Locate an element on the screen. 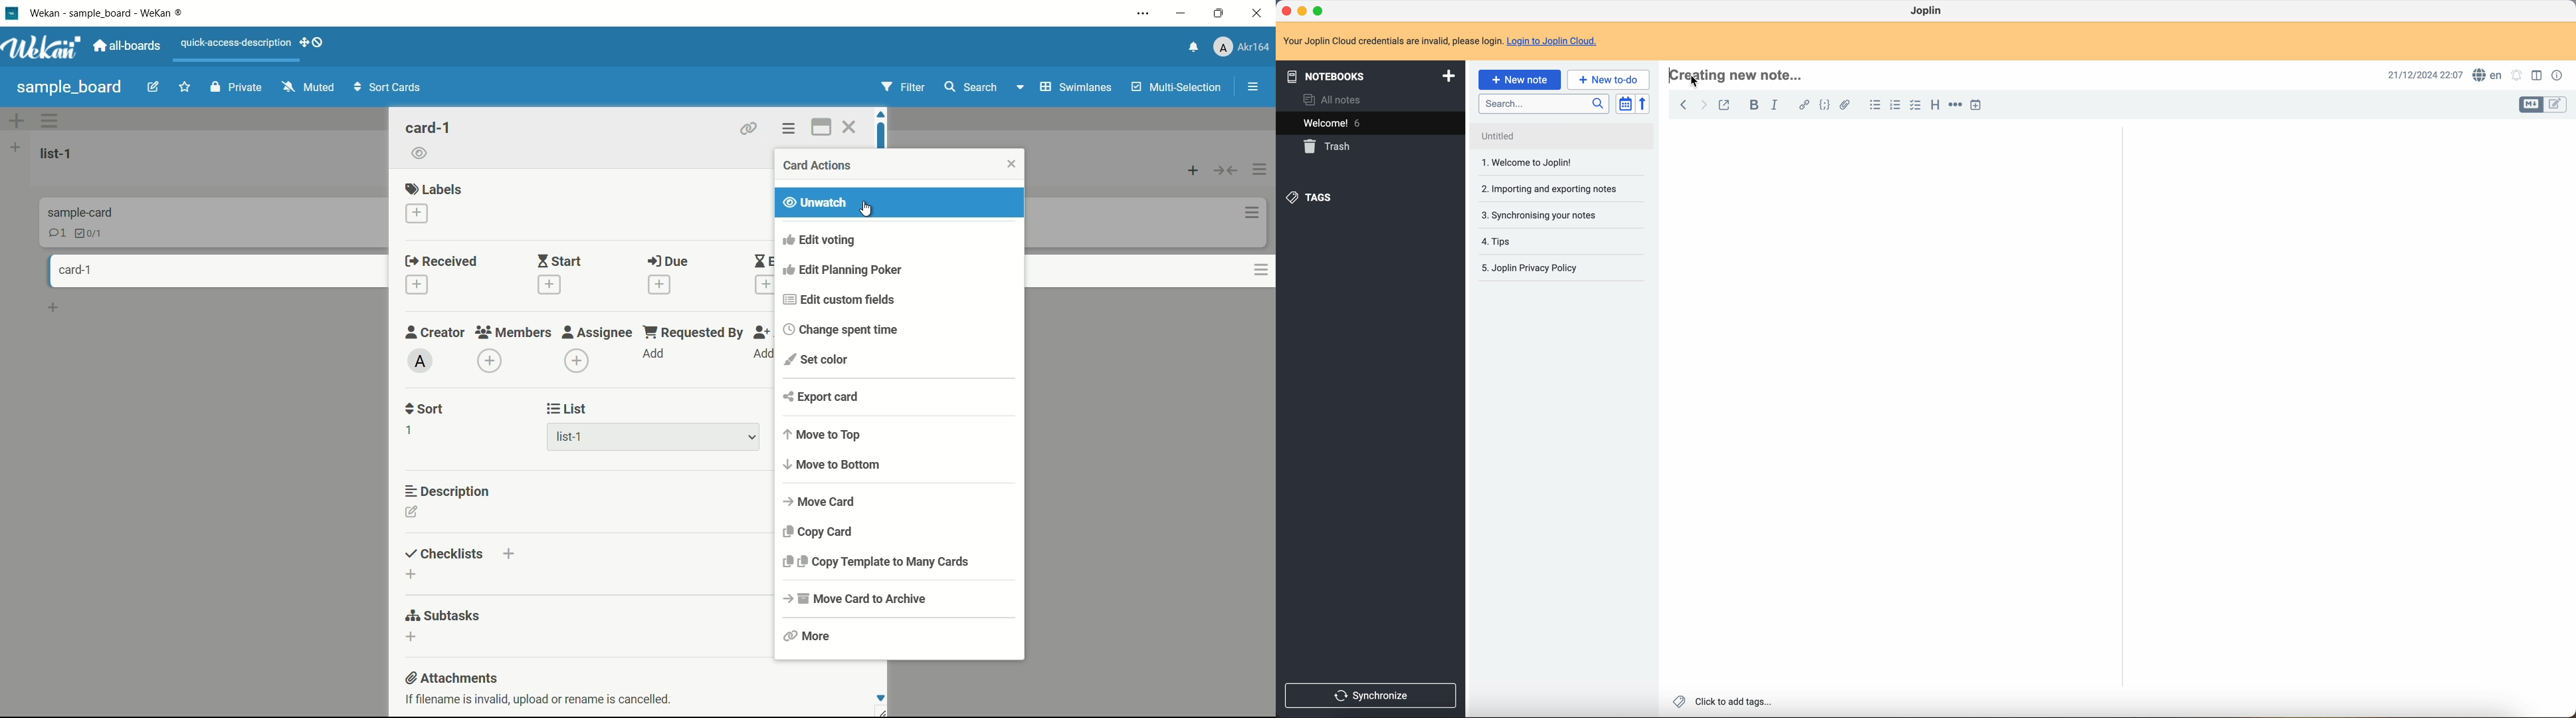   is located at coordinates (83, 211).